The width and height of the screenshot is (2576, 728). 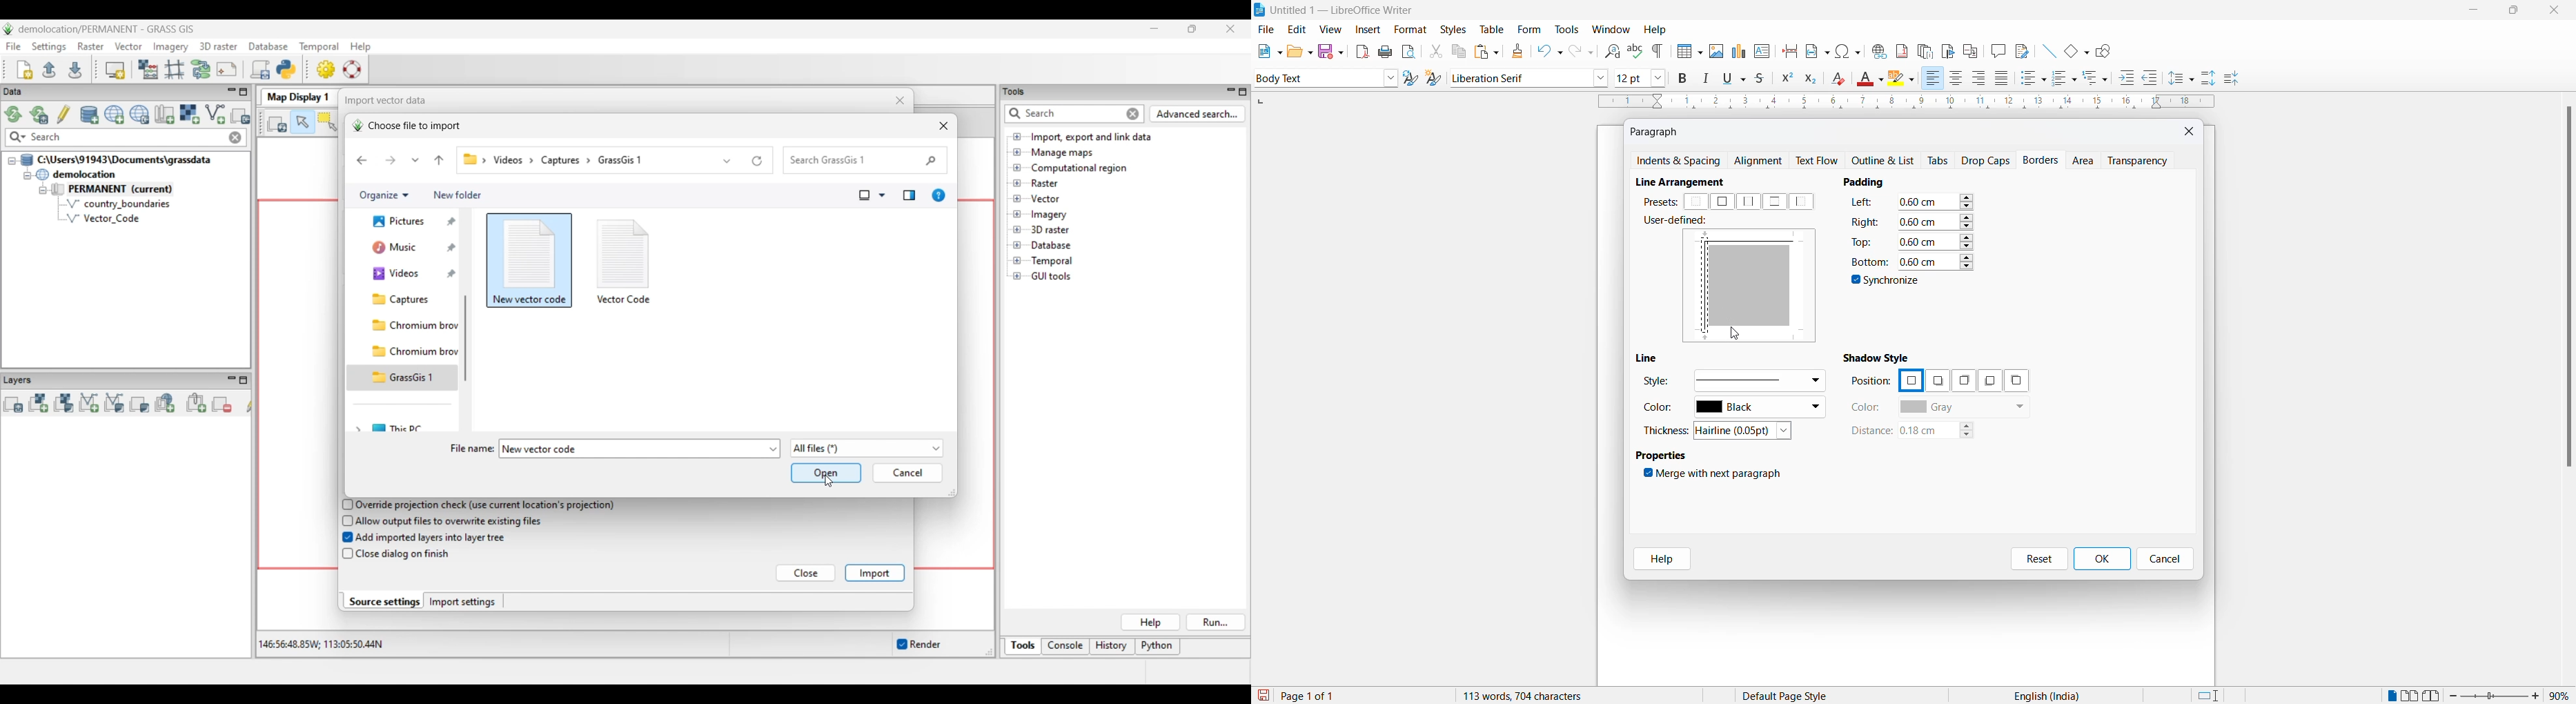 What do you see at coordinates (1970, 50) in the screenshot?
I see `show track changes function` at bounding box center [1970, 50].